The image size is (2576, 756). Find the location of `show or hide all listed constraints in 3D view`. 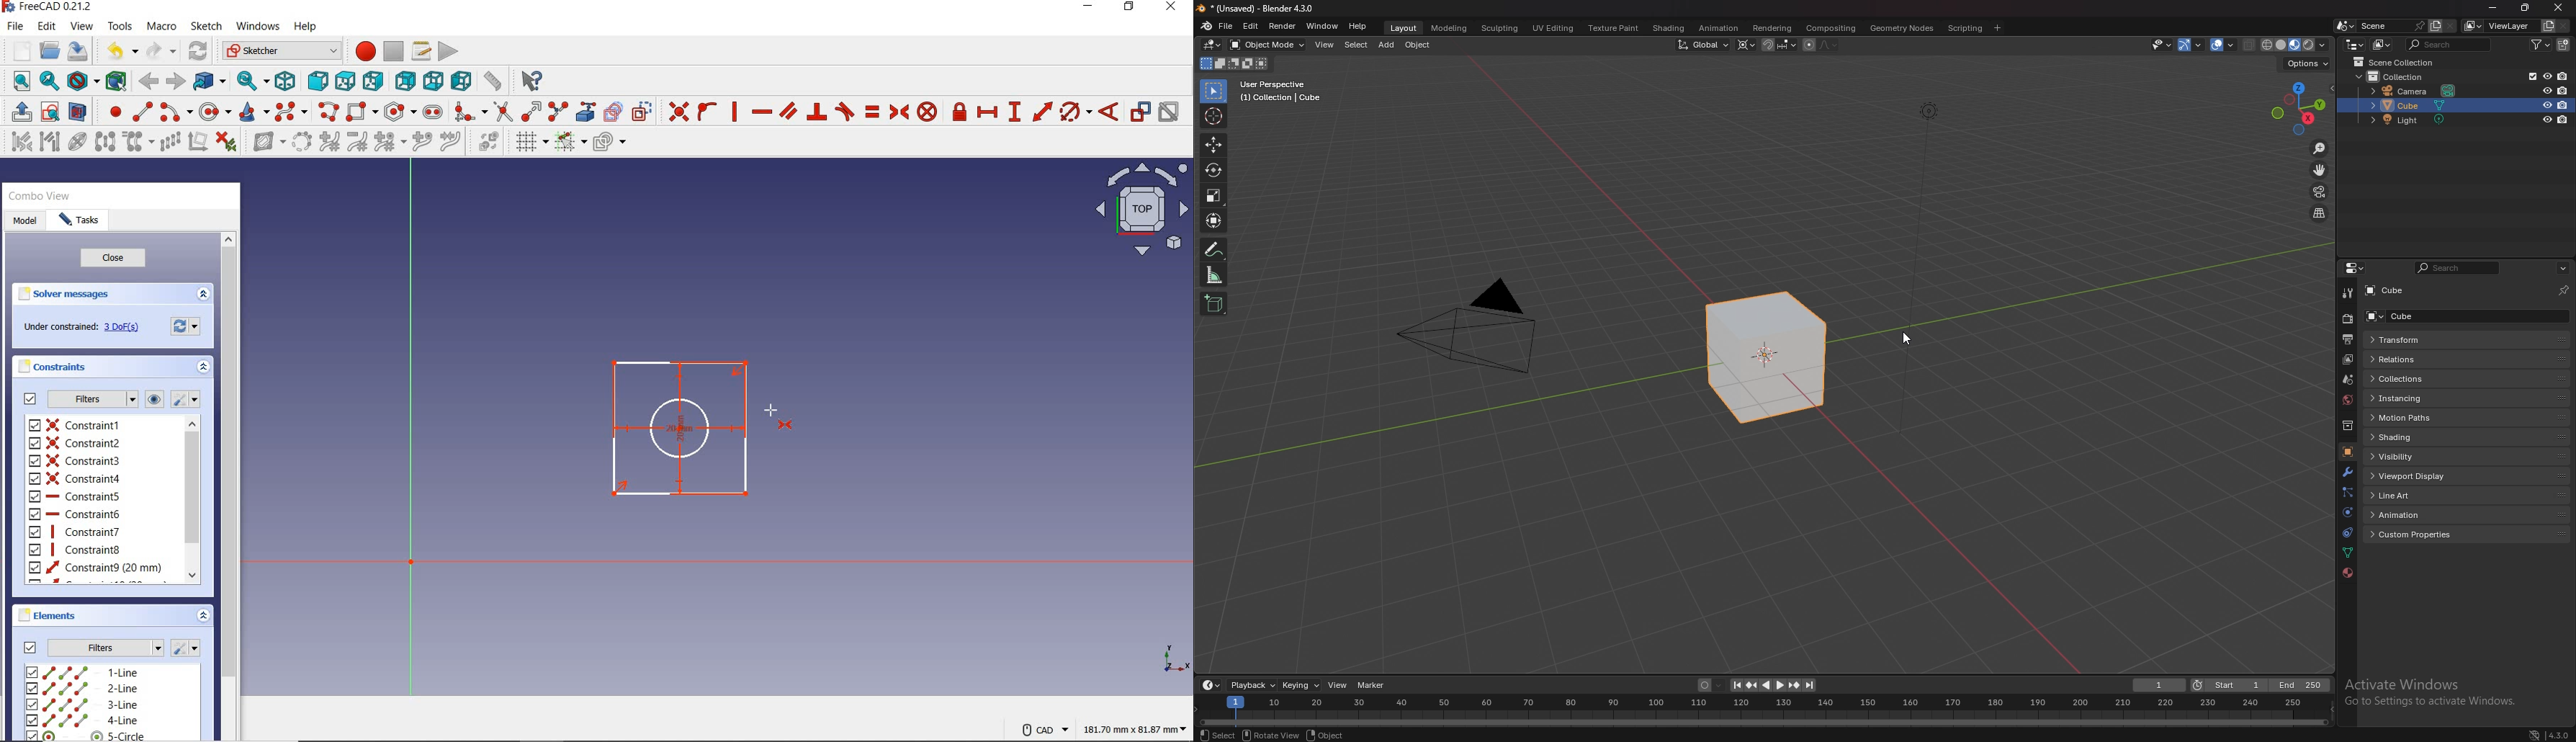

show or hide all listed constraints in 3D view is located at coordinates (155, 398).